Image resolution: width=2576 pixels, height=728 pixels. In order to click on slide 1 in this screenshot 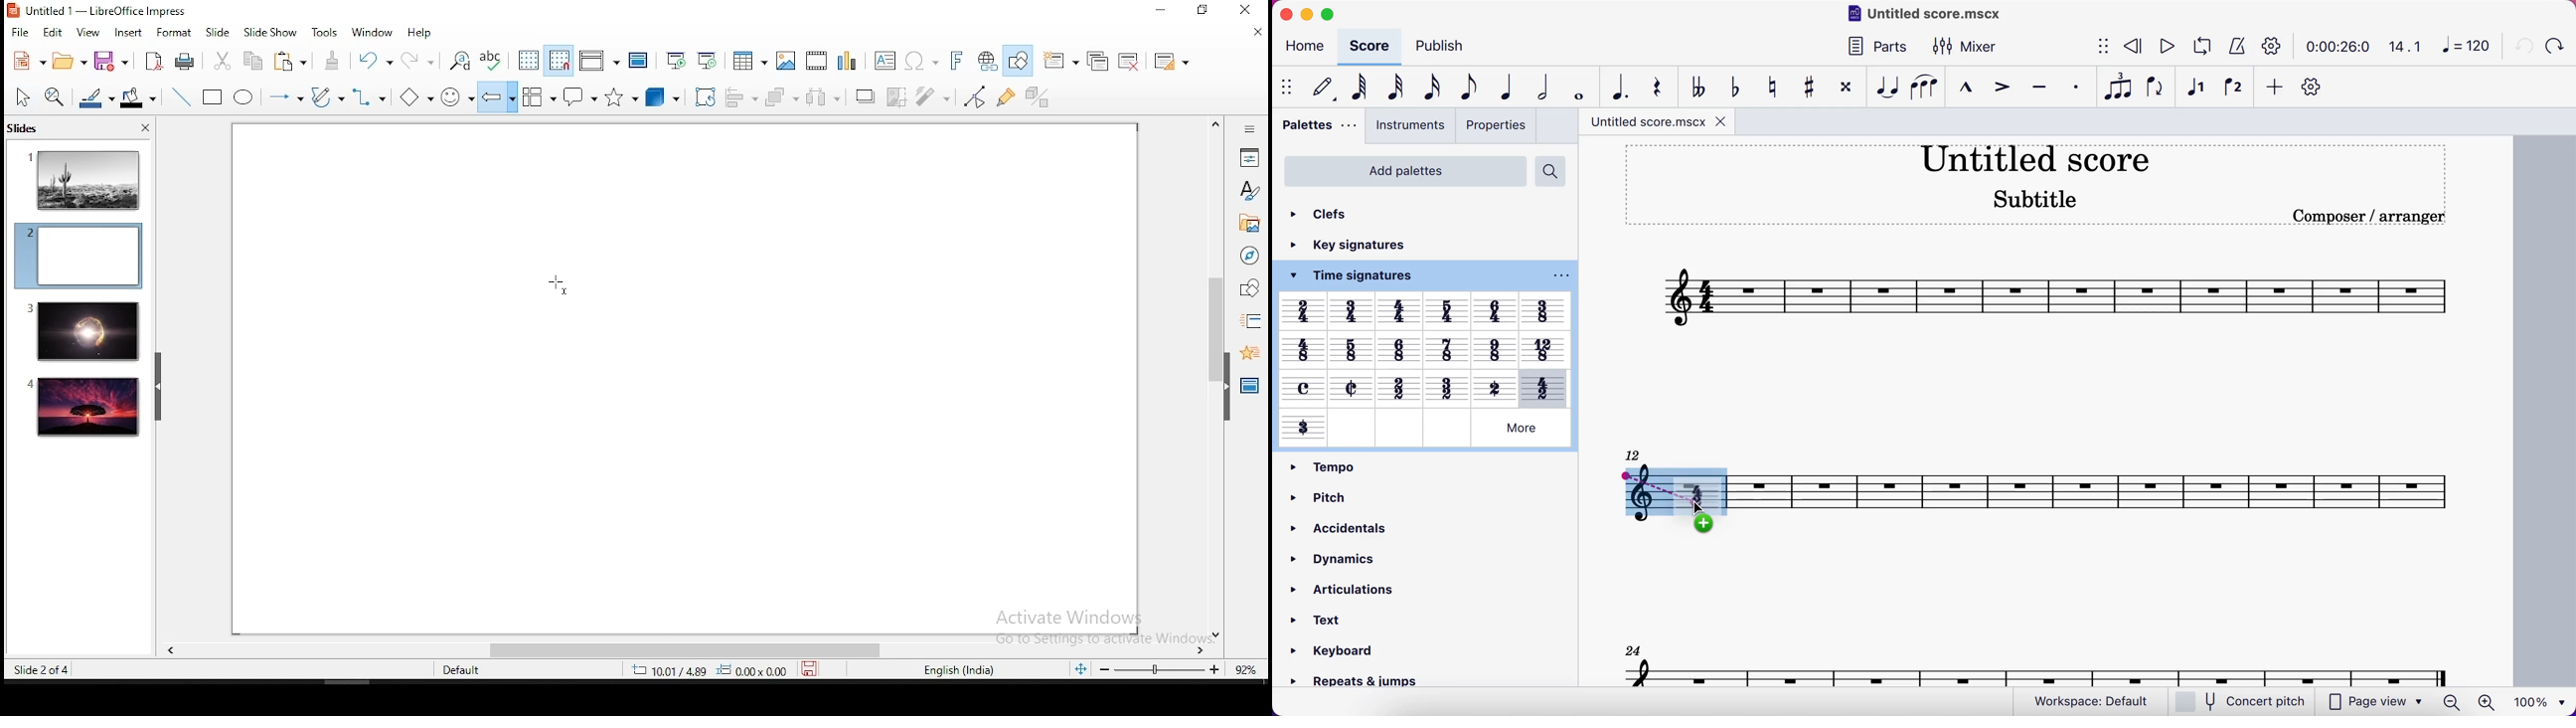, I will do `click(84, 179)`.